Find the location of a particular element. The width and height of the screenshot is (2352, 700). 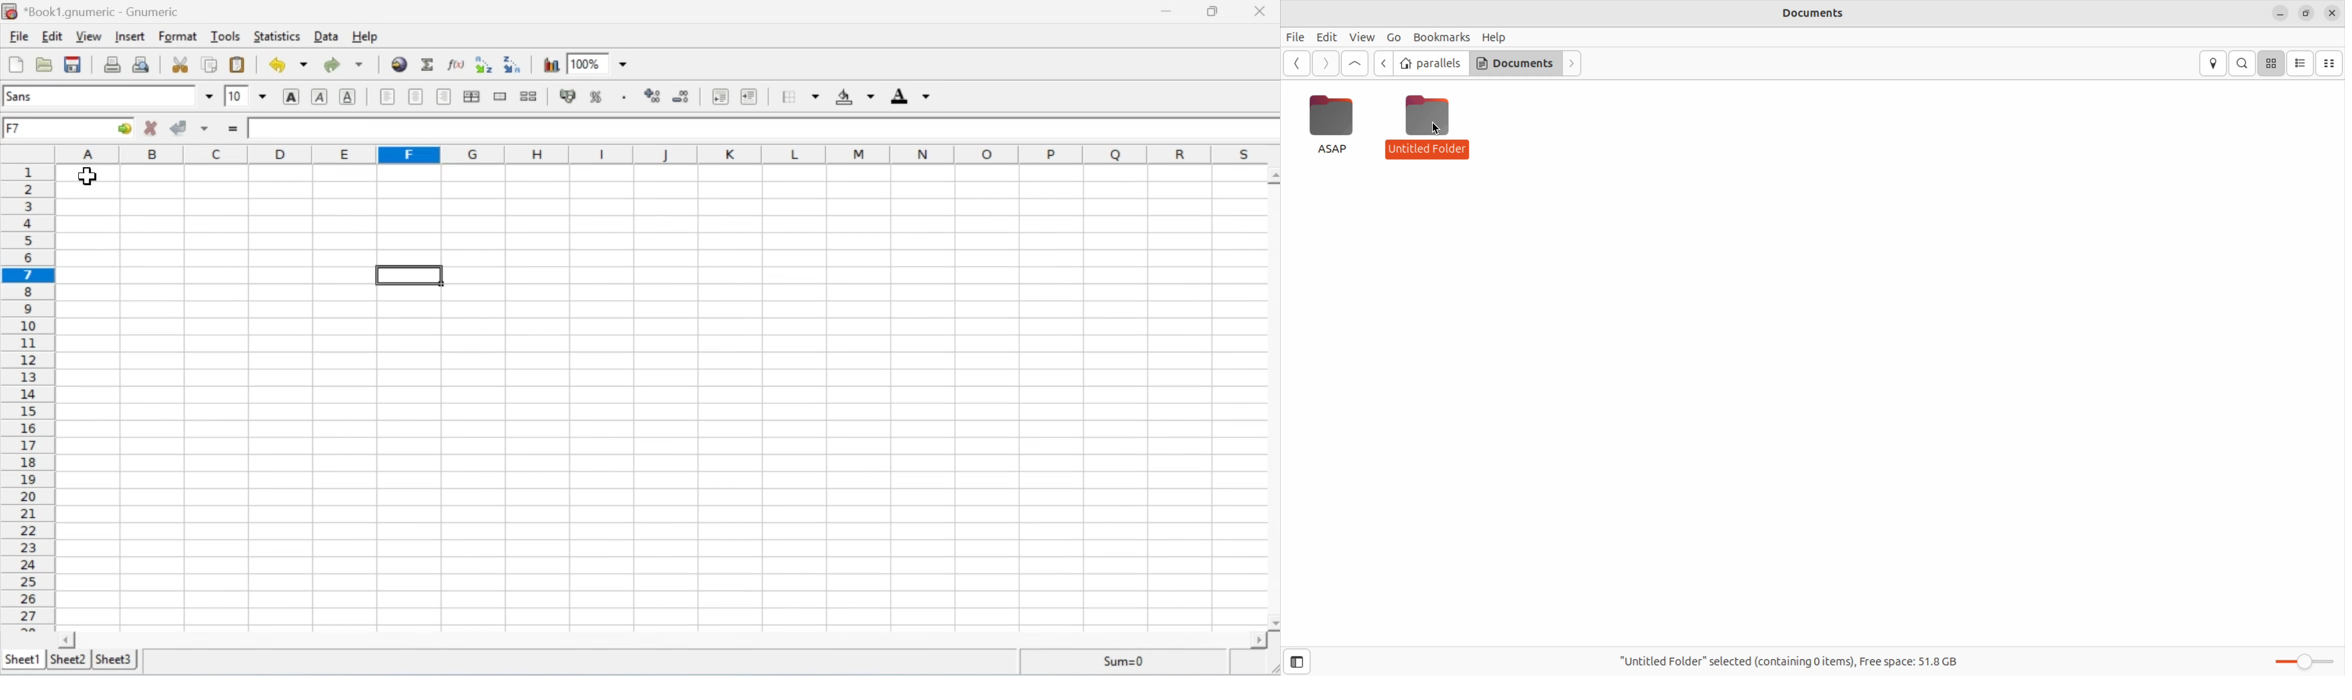

 is located at coordinates (566, 98).